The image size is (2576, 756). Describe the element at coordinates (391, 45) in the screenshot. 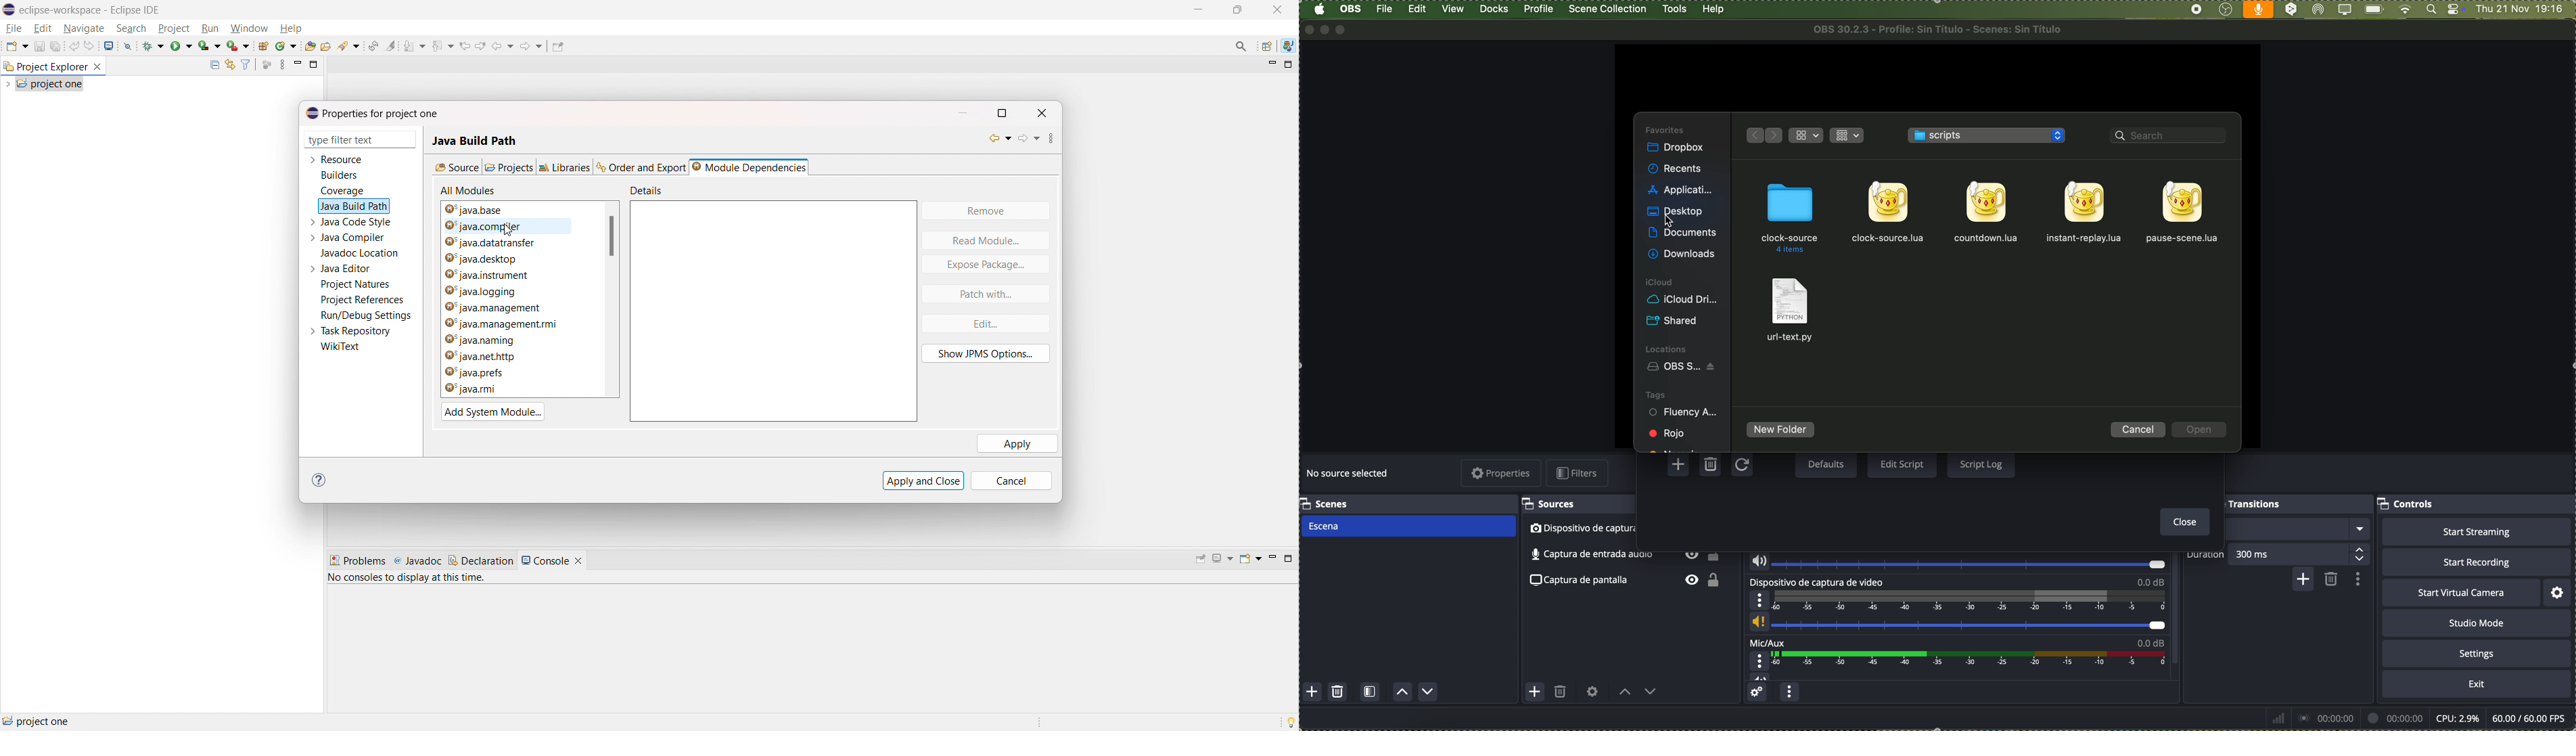

I see `toggle ant mark occurances` at that location.